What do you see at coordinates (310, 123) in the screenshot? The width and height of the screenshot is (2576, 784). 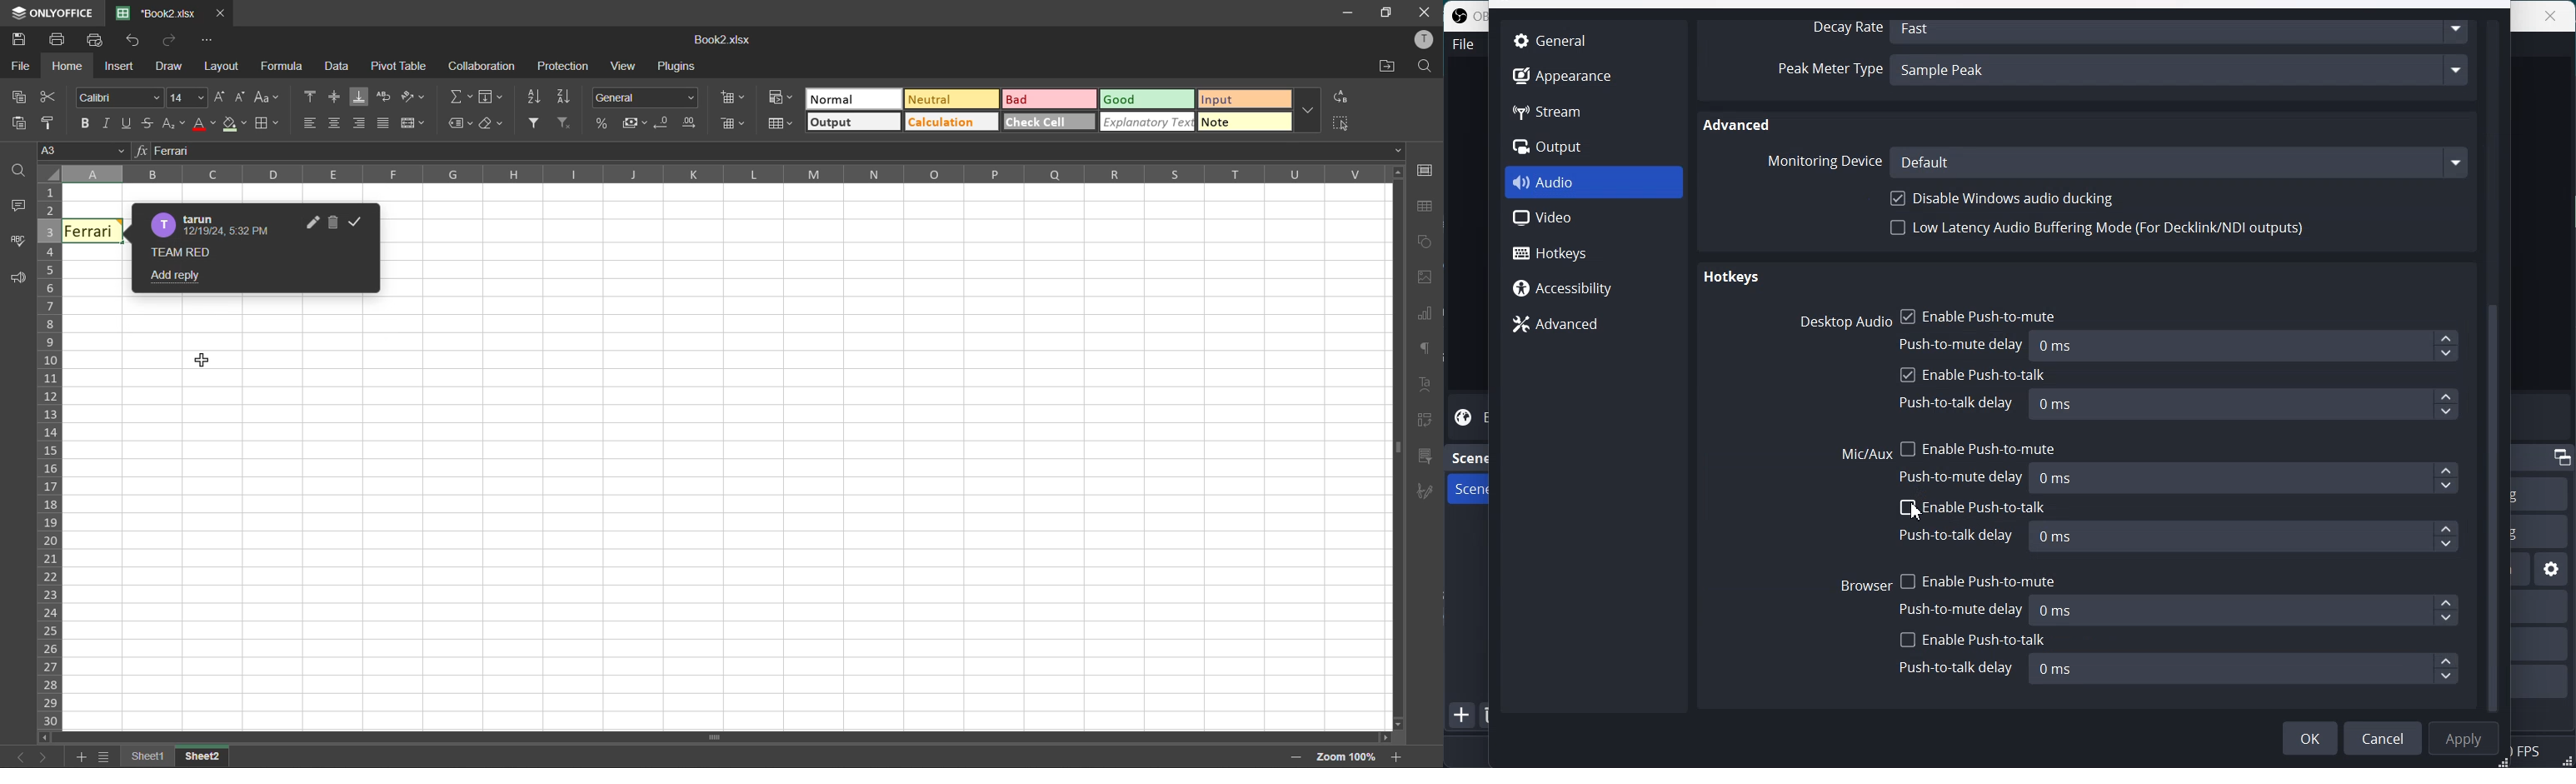 I see `align left` at bounding box center [310, 123].